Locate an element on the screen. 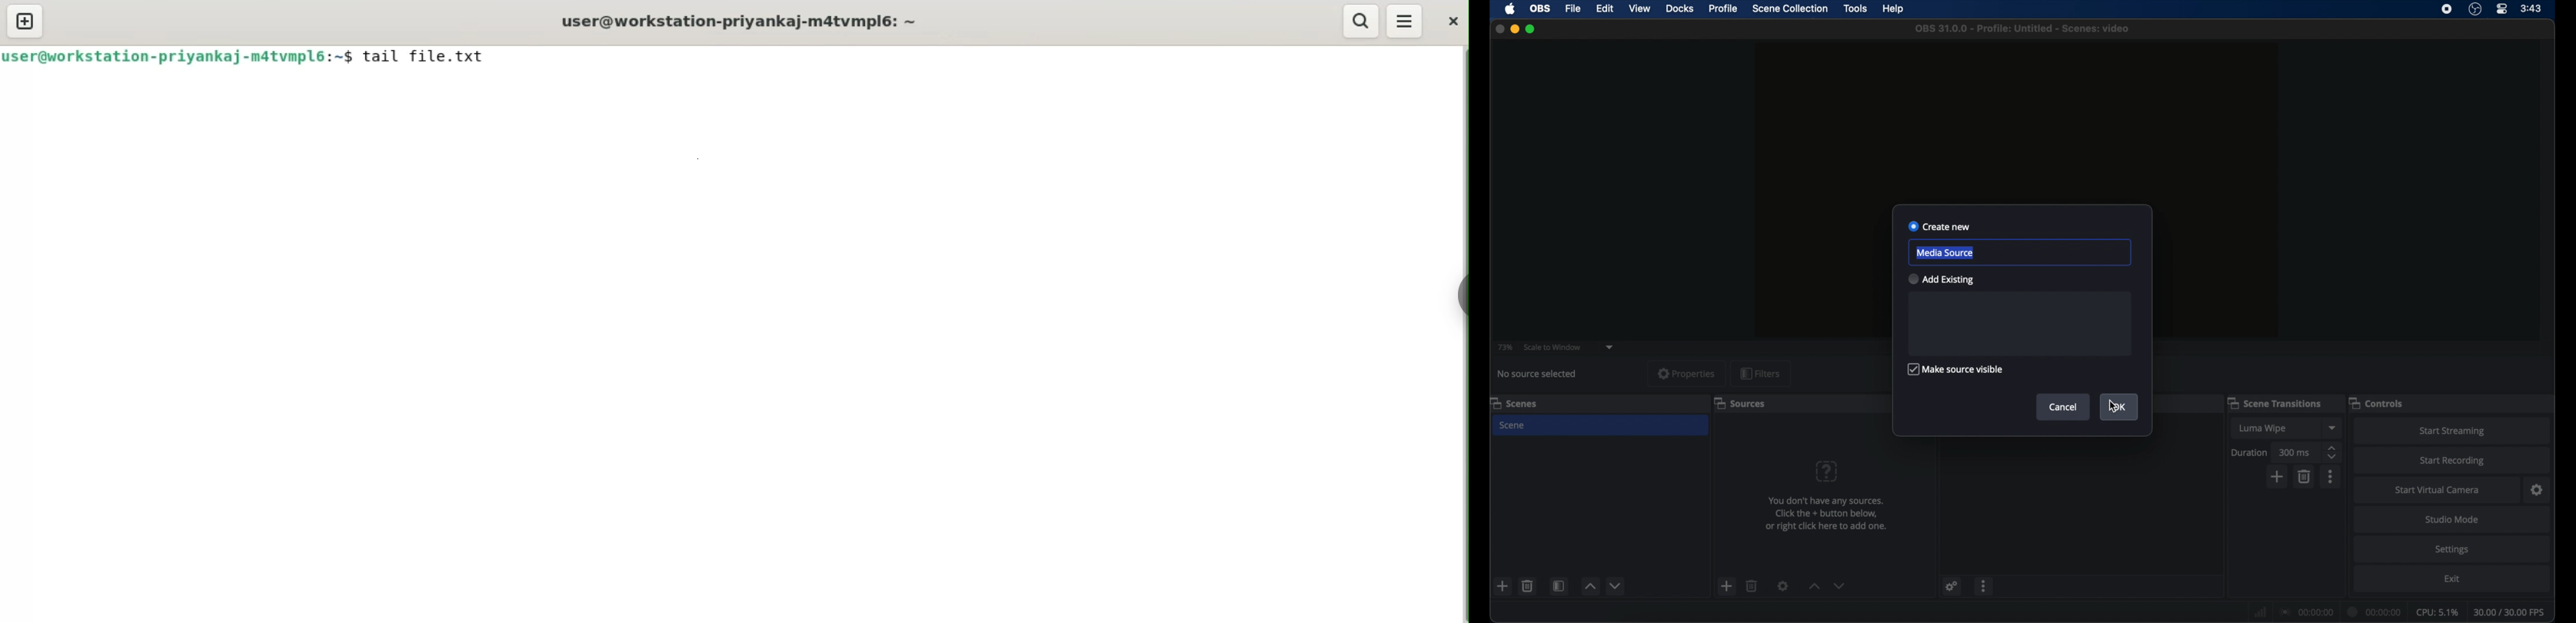 This screenshot has height=644, width=2576. scale  to window is located at coordinates (1552, 348).